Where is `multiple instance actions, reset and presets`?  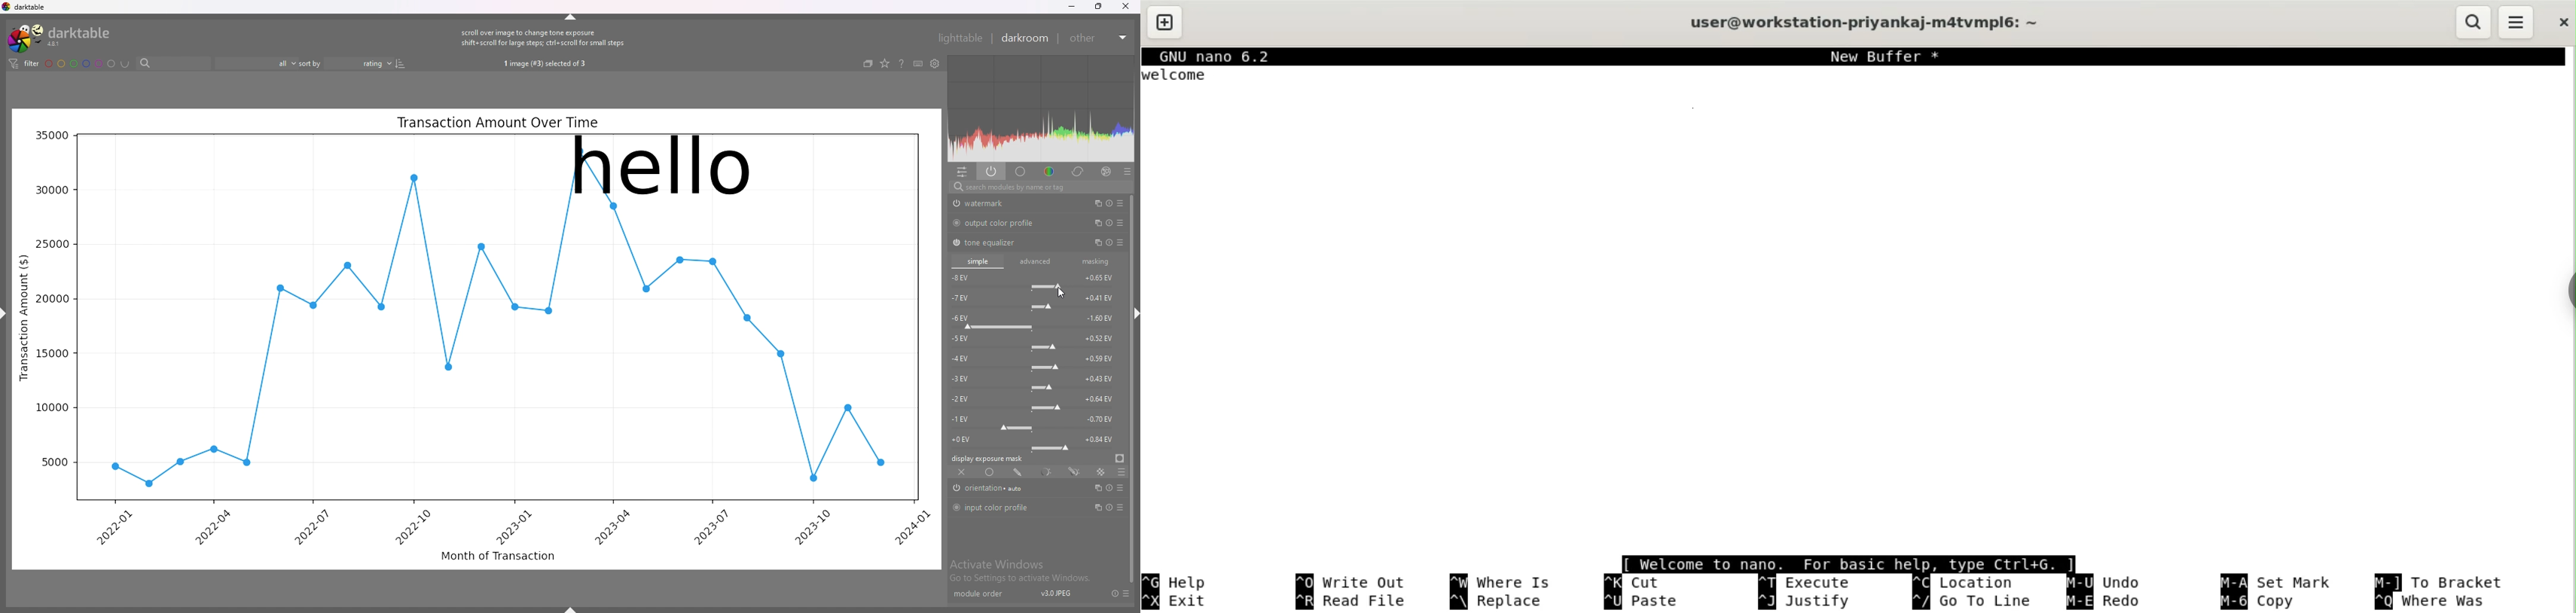
multiple instance actions, reset and presets is located at coordinates (1110, 224).